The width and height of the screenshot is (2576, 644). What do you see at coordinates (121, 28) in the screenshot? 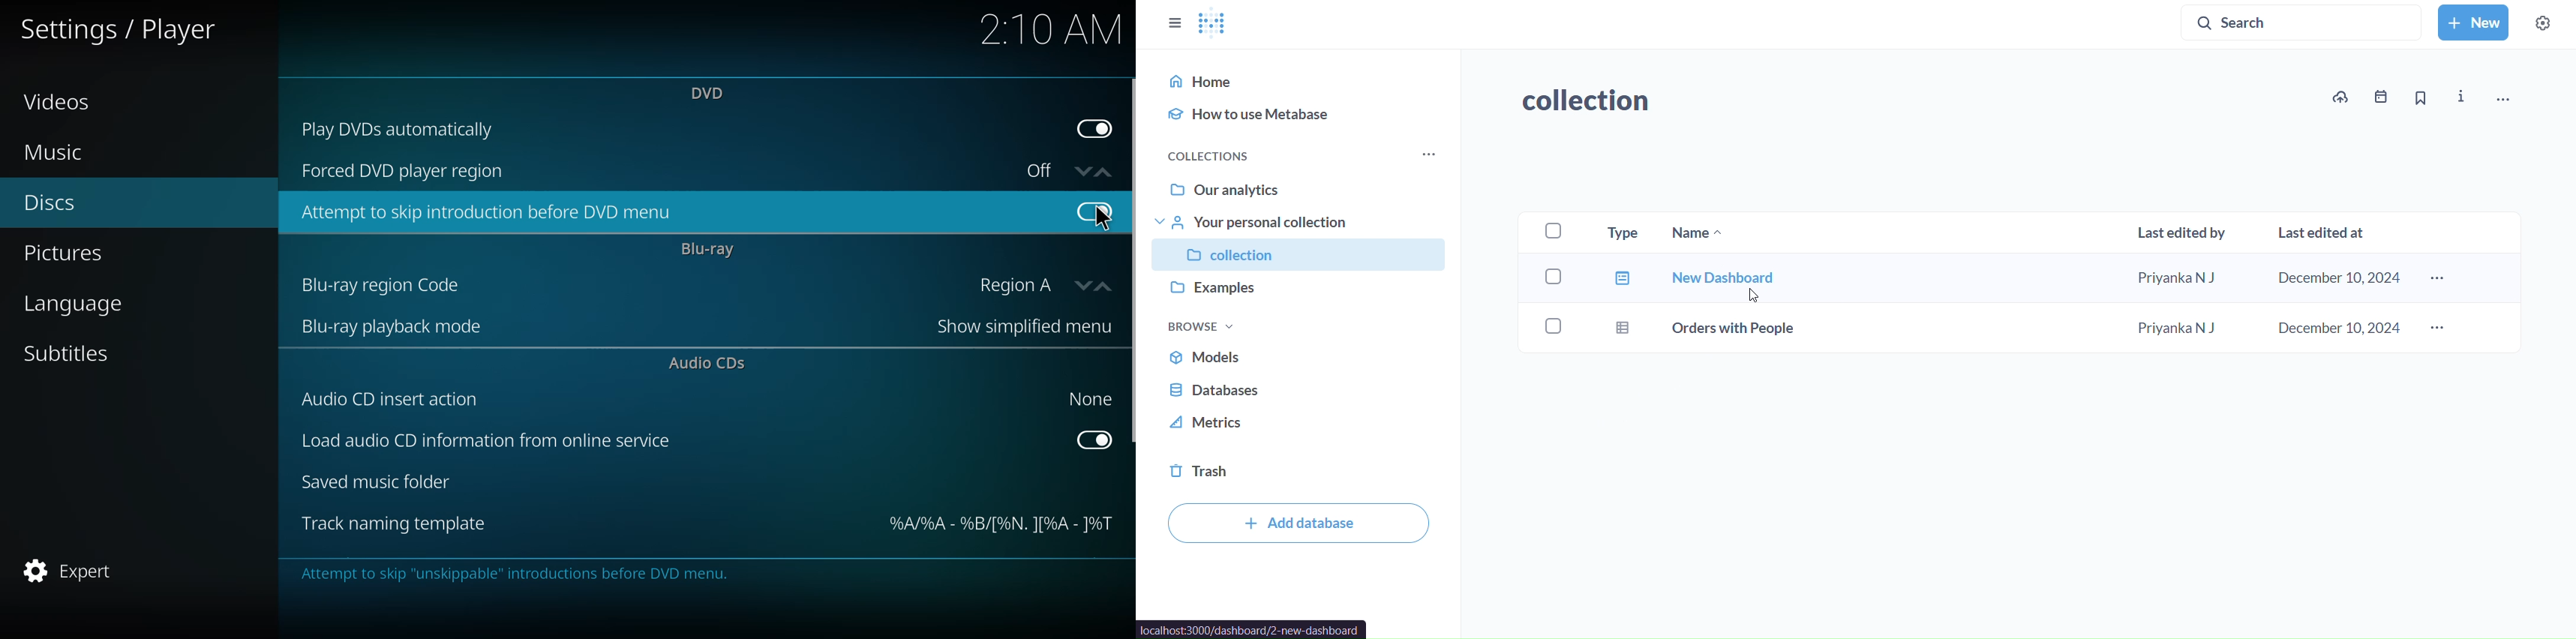
I see `settings player` at bounding box center [121, 28].